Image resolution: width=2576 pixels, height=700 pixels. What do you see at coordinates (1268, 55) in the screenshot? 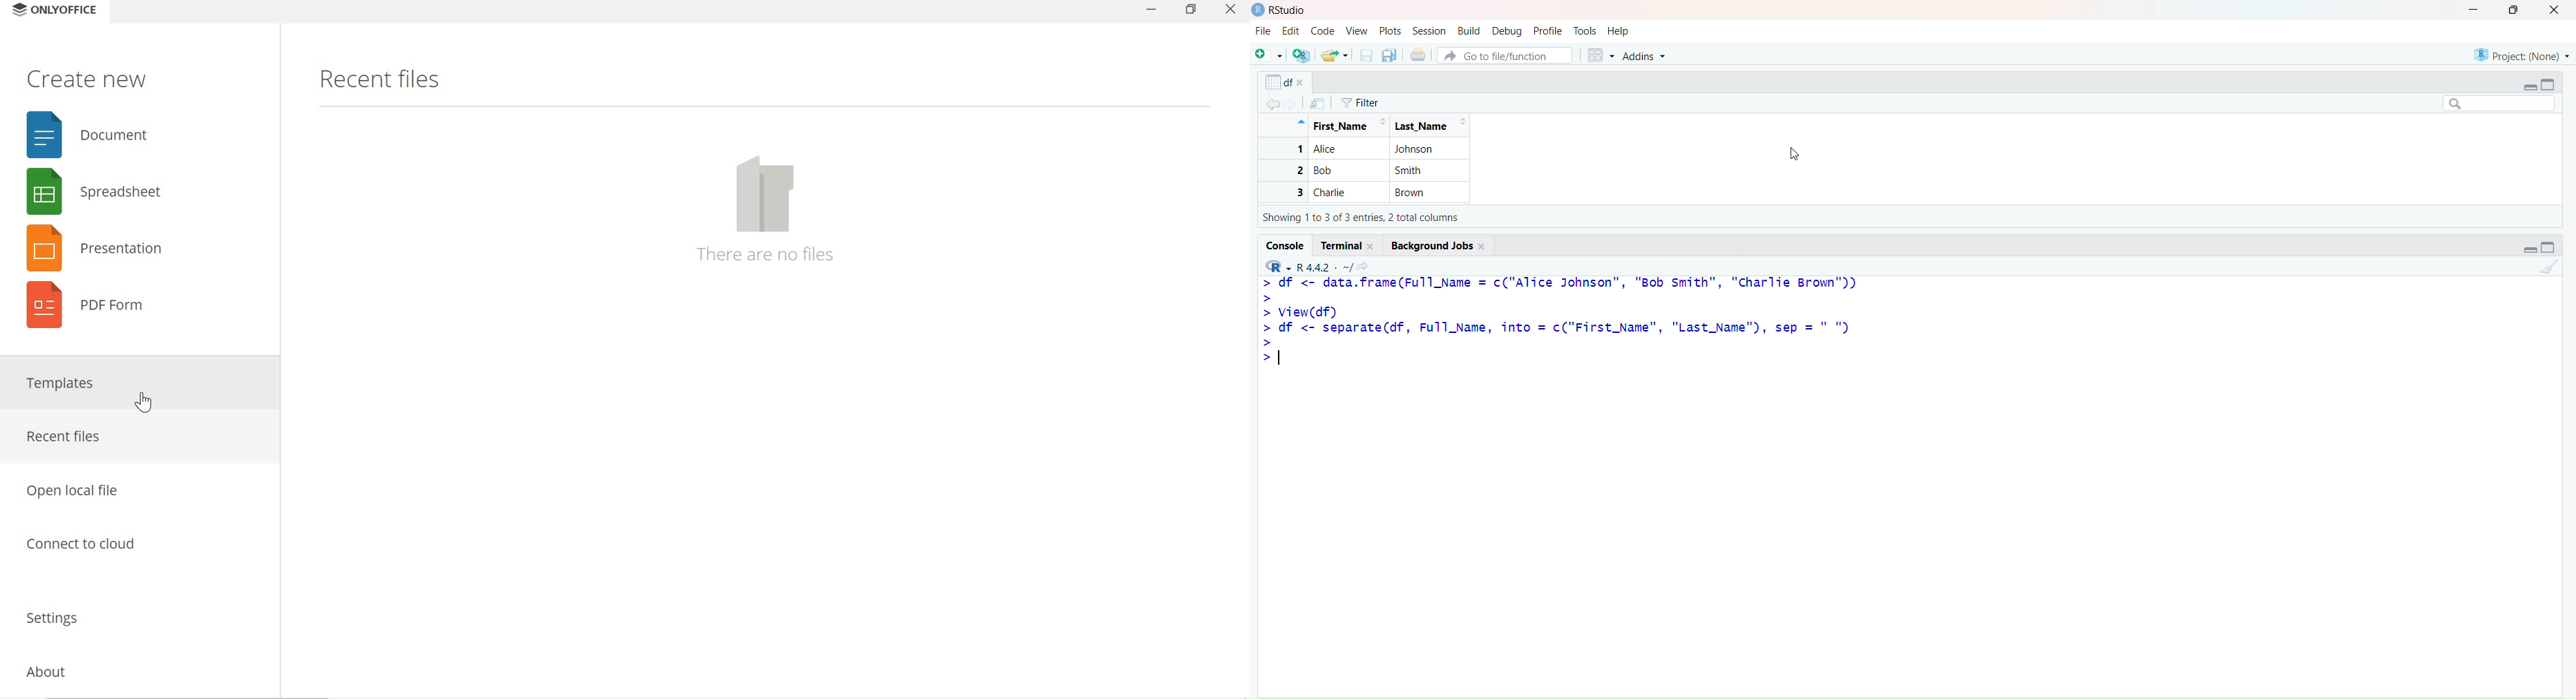
I see `New File` at bounding box center [1268, 55].